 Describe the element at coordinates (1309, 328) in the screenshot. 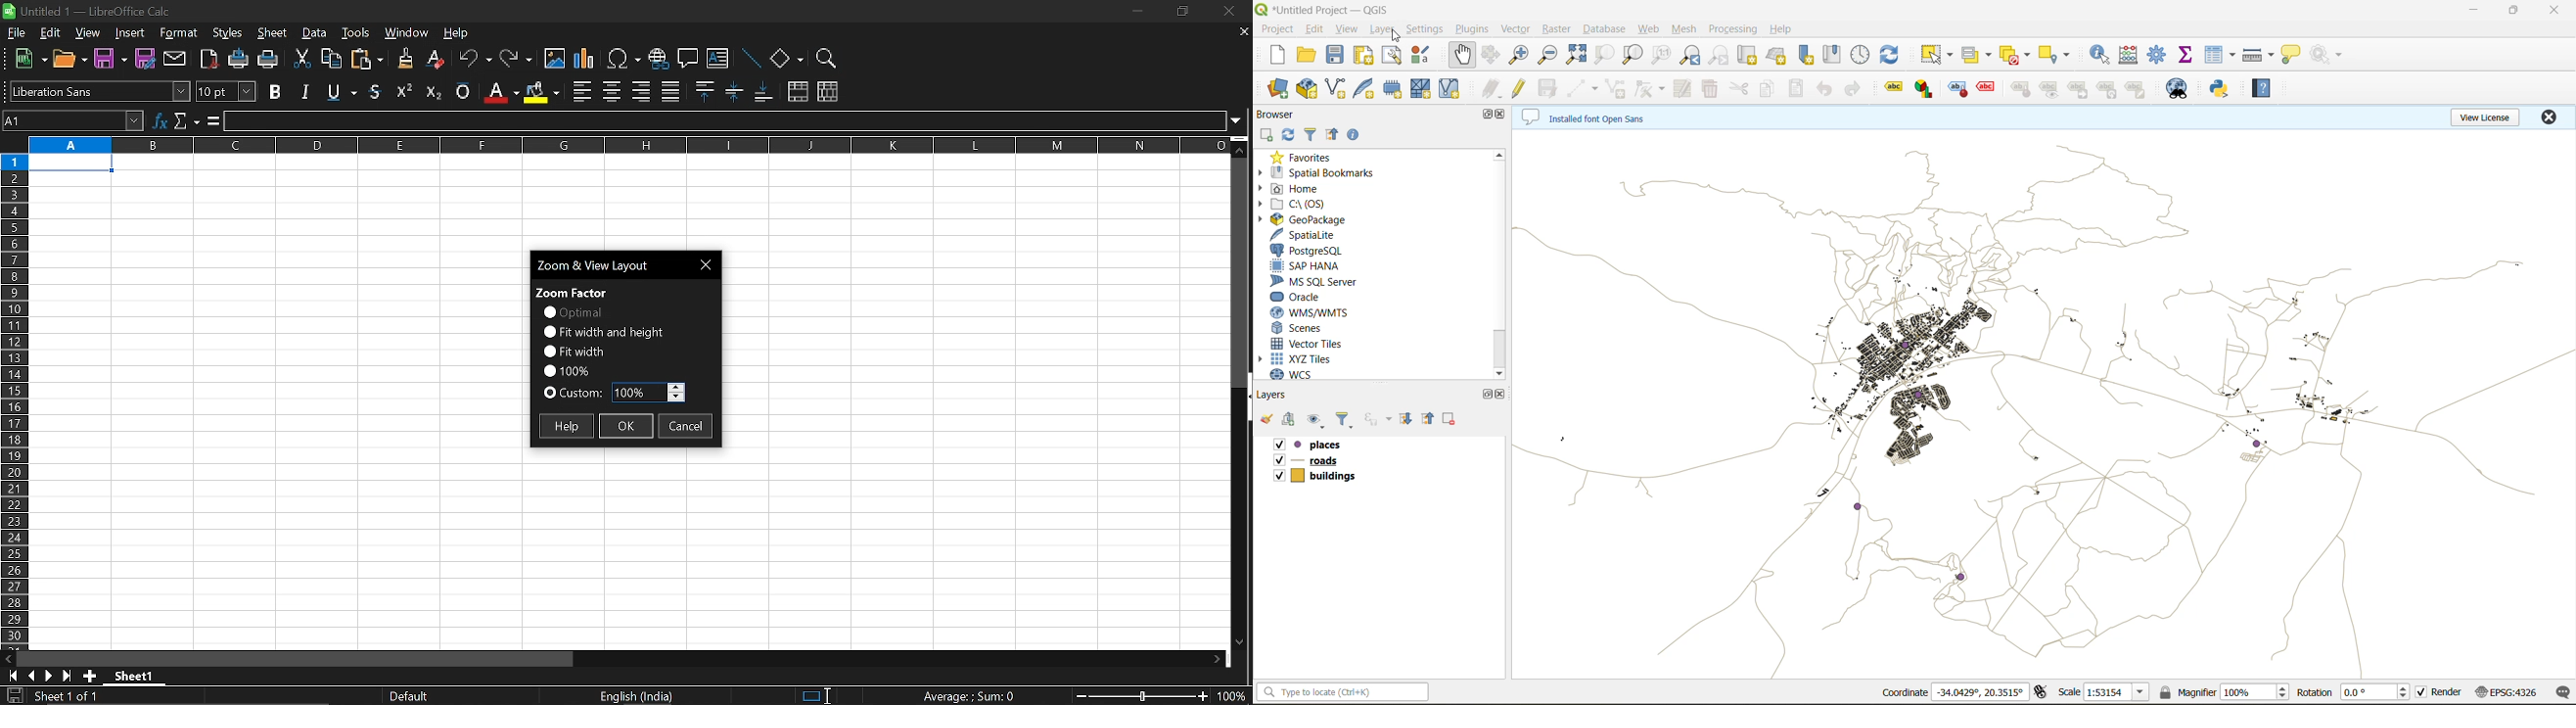

I see `scenes` at that location.